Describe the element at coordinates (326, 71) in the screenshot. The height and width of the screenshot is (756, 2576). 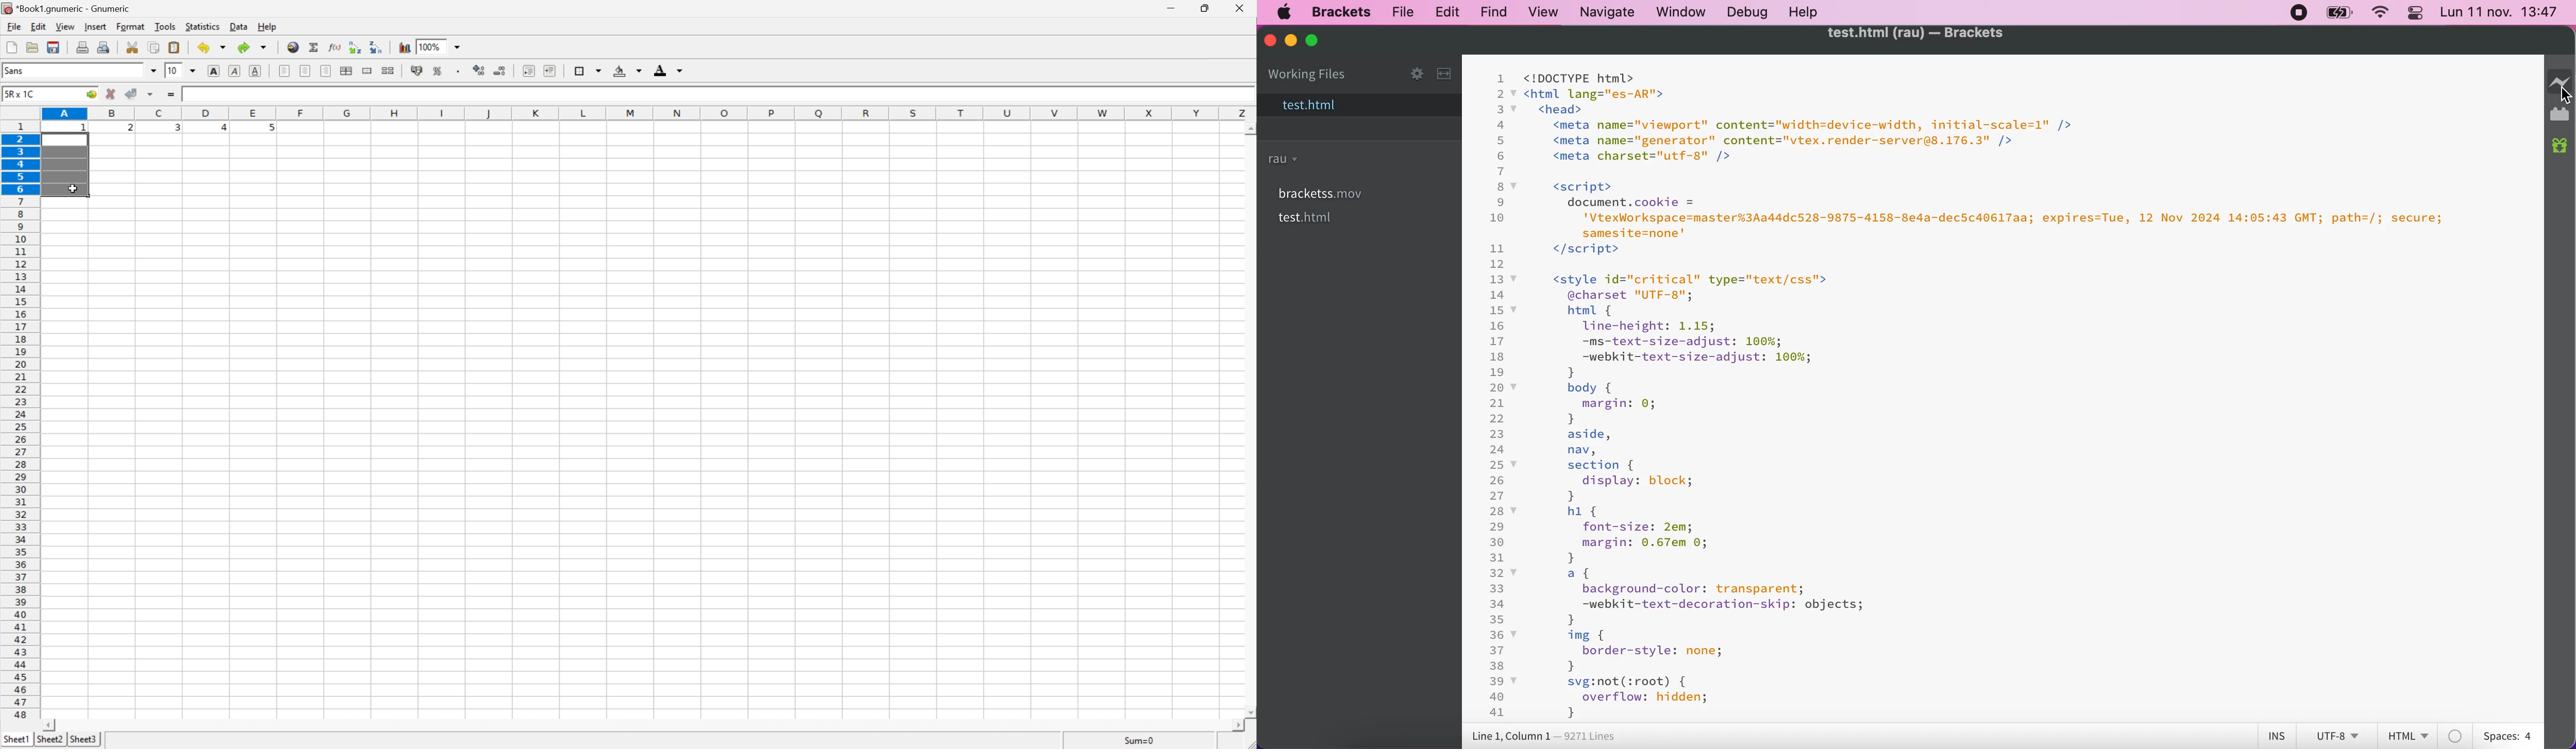
I see `align right` at that location.